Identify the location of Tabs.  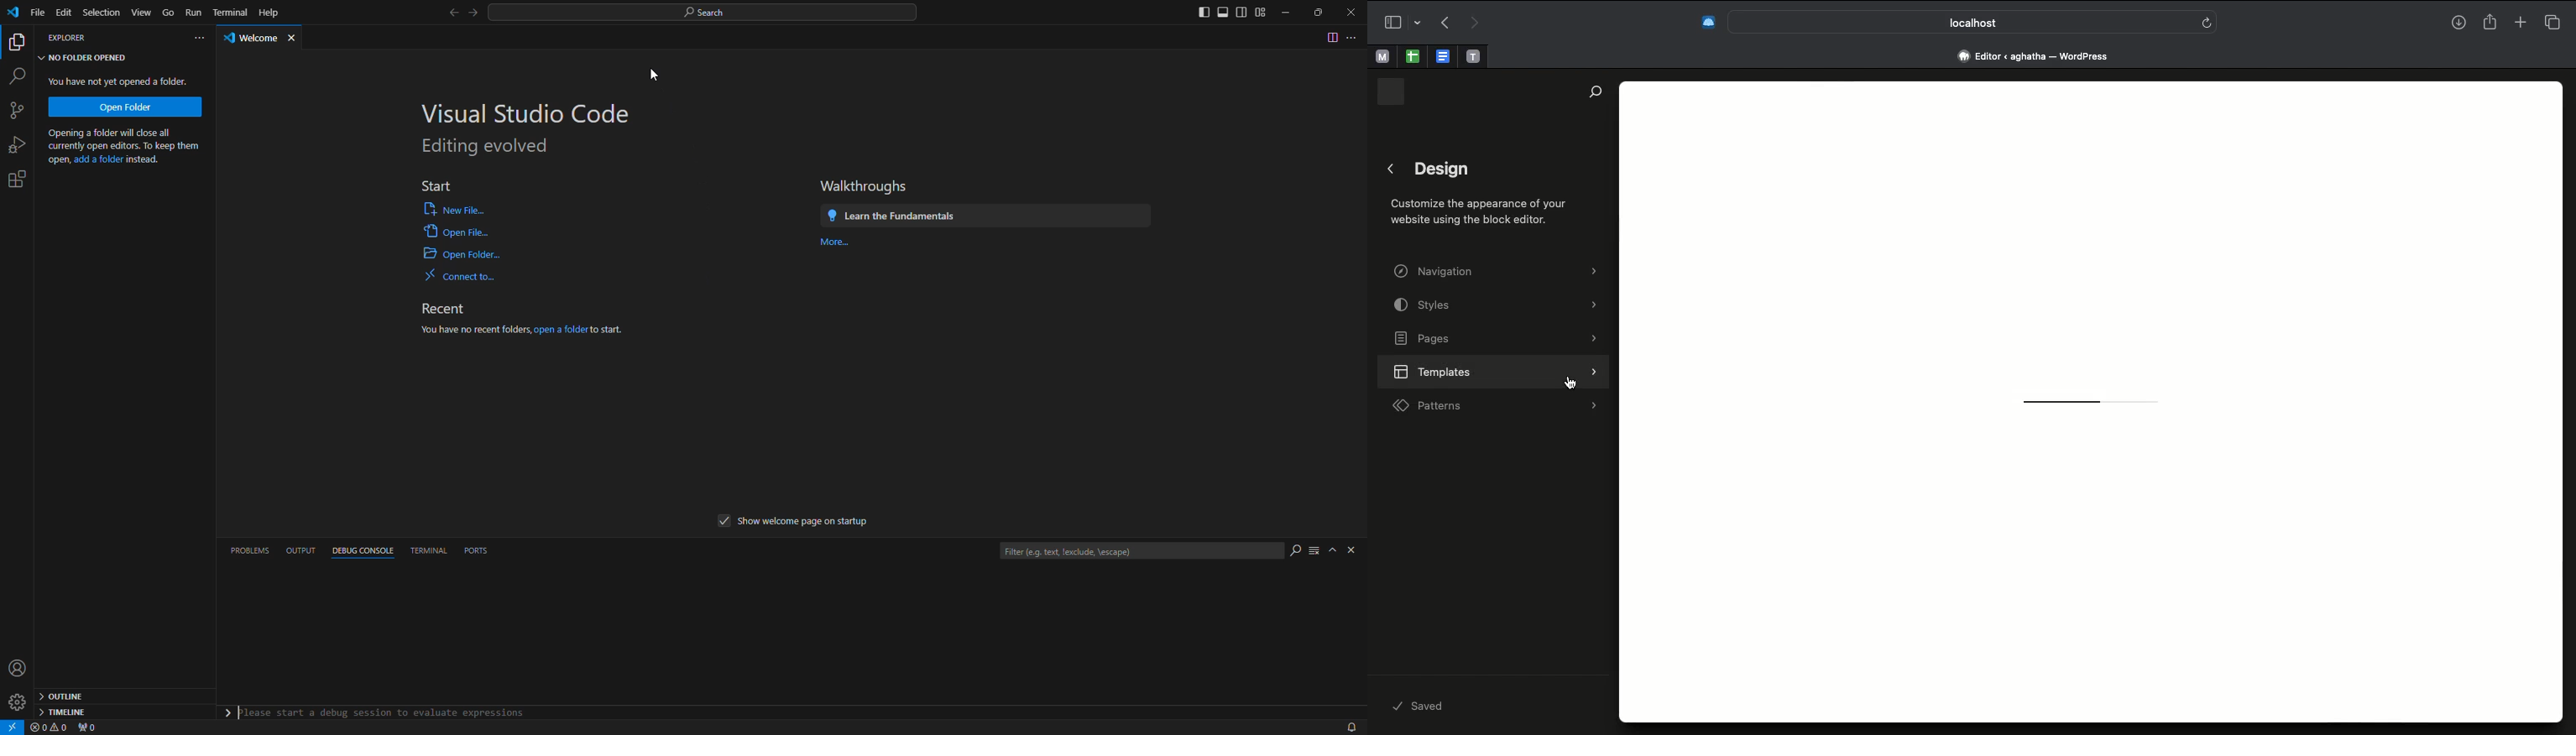
(2557, 20).